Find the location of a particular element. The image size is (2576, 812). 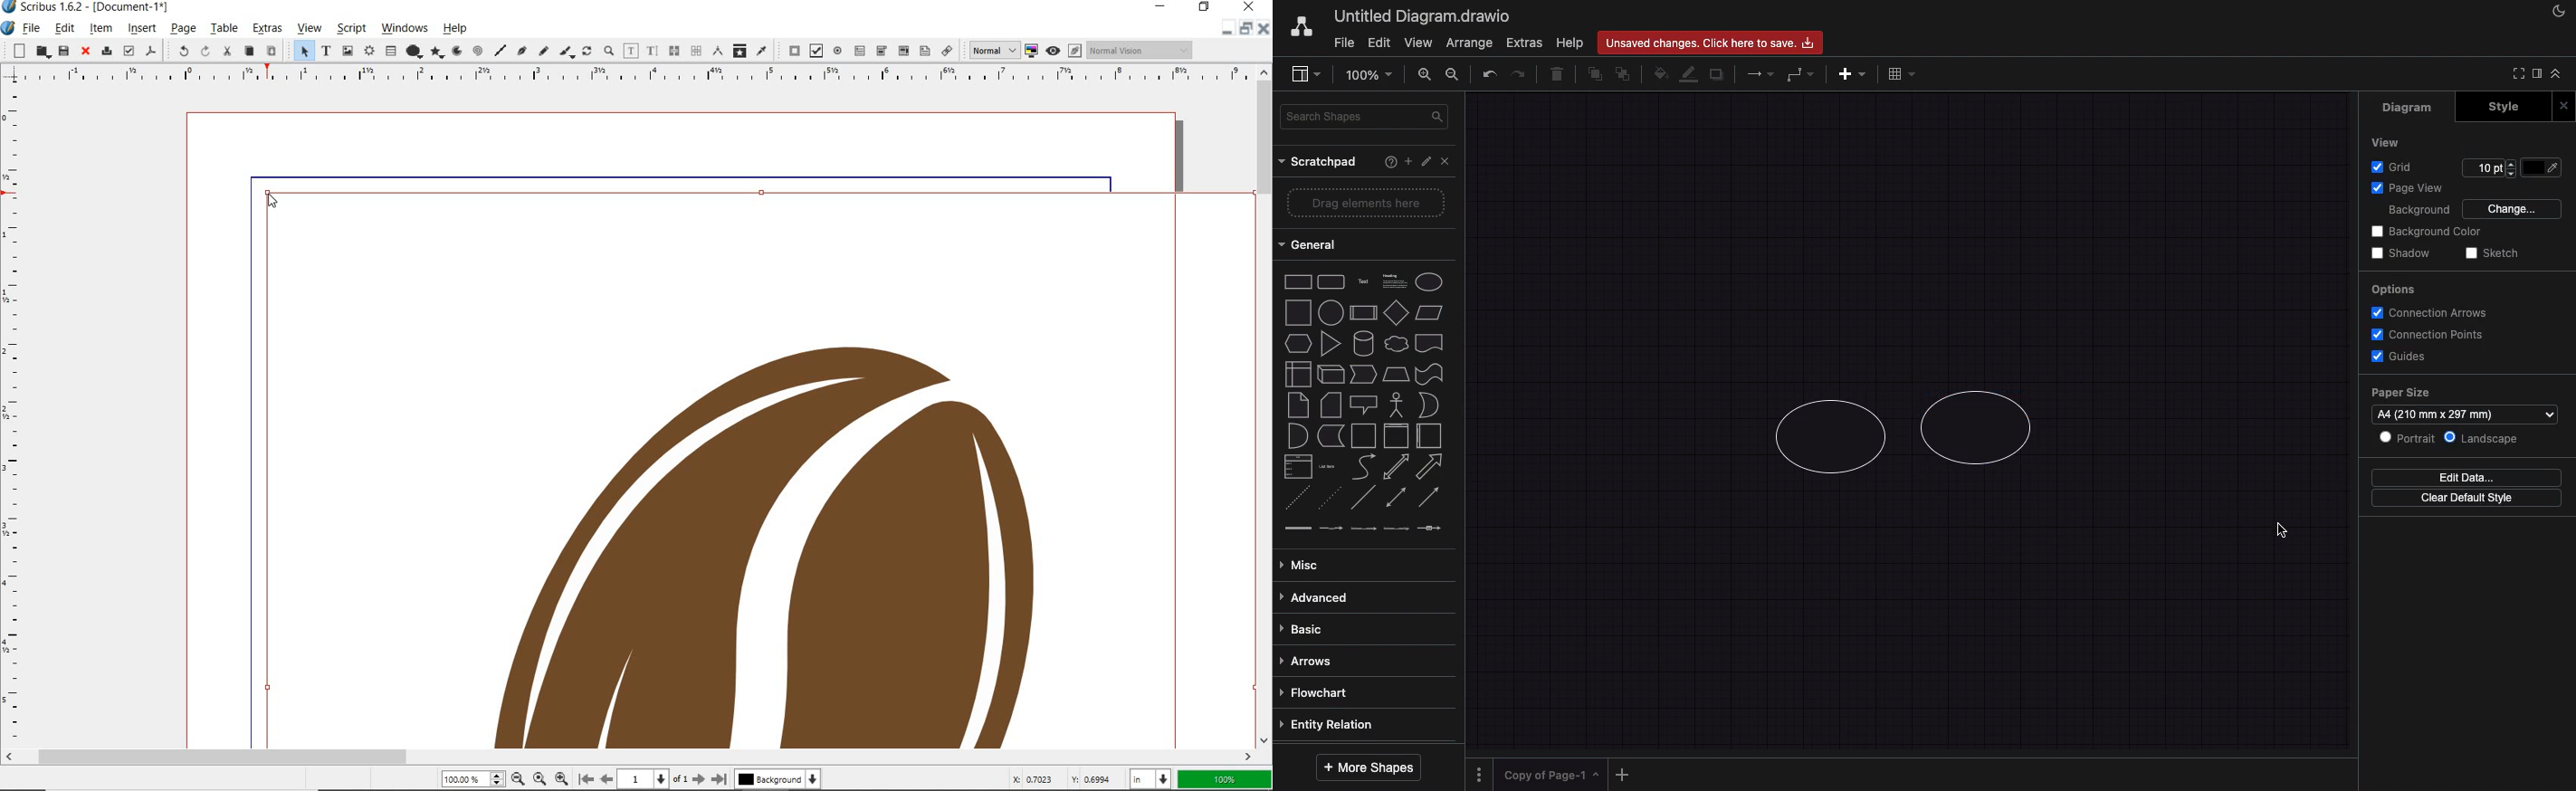

select item is located at coordinates (300, 51).